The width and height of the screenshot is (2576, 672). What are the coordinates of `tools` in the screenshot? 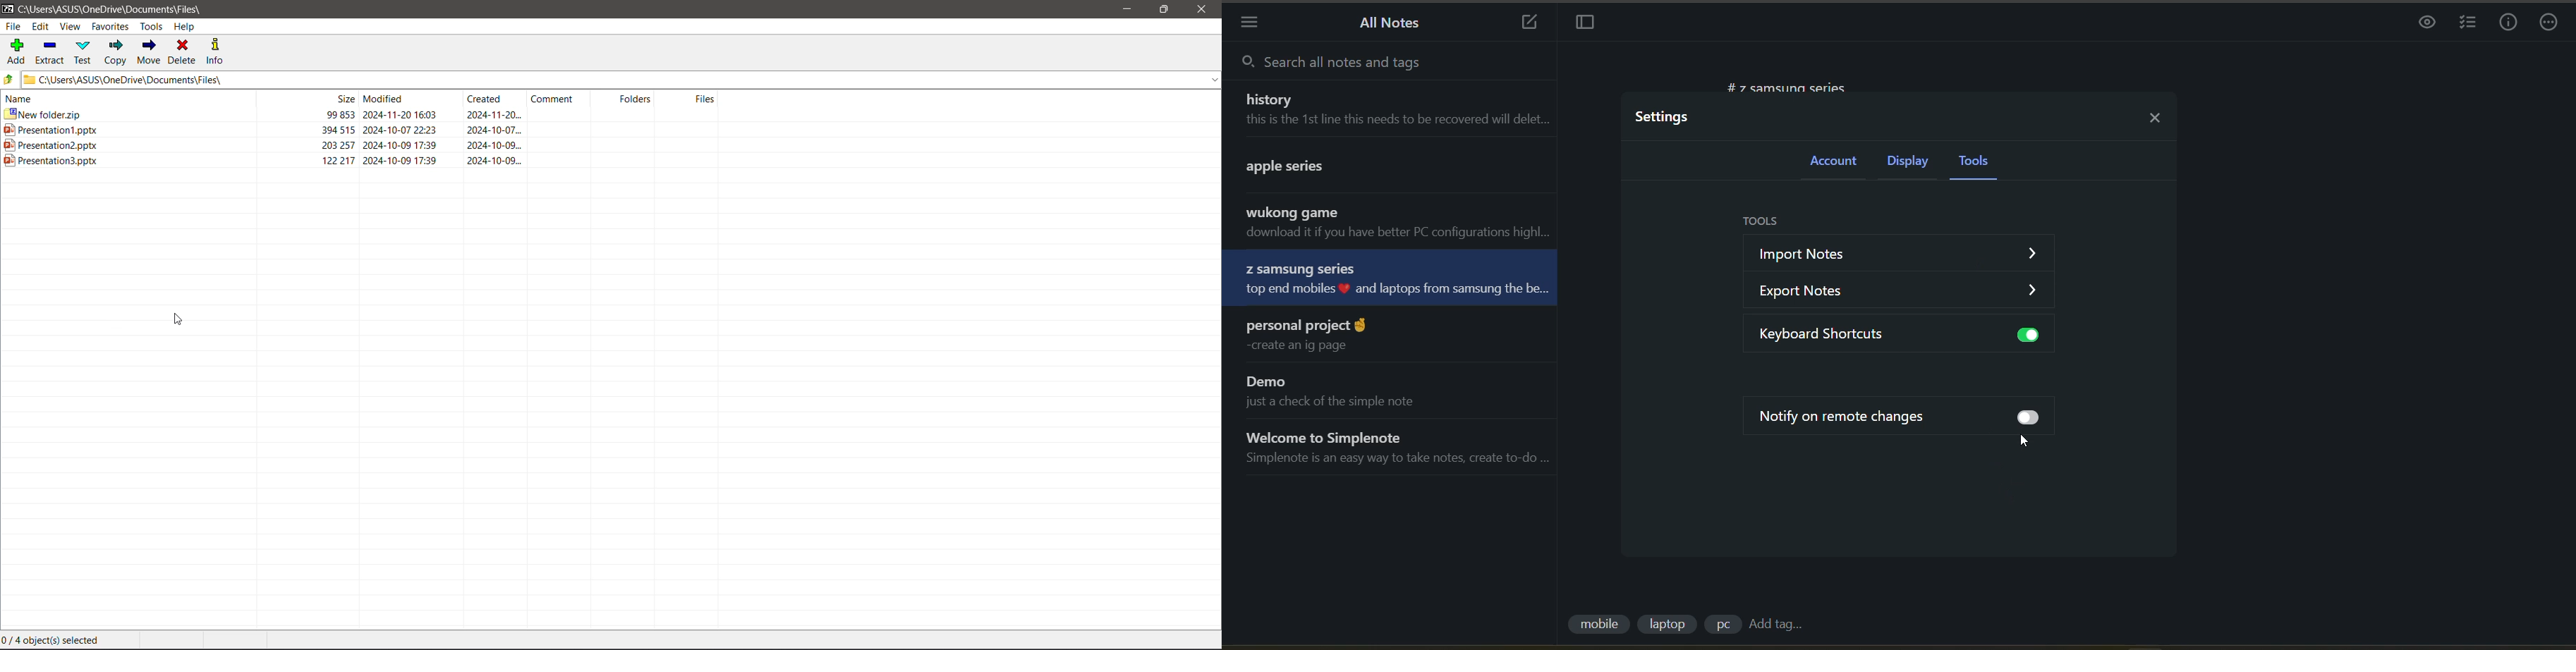 It's located at (1974, 160).